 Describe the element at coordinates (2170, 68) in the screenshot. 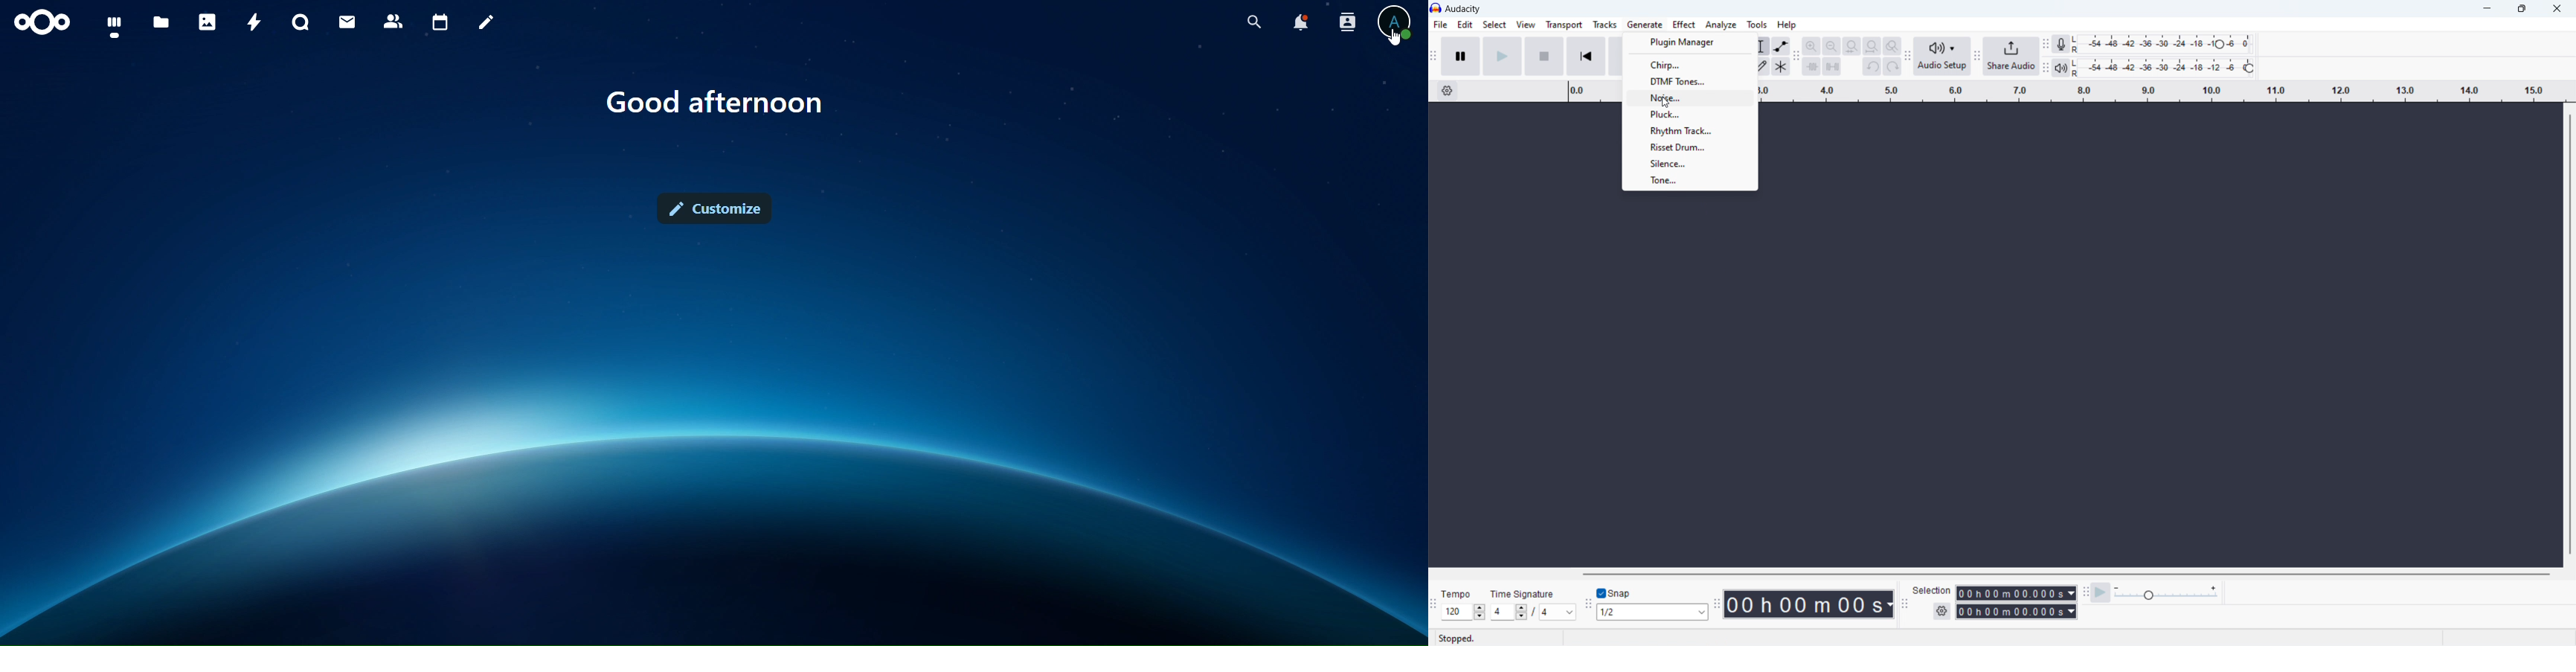

I see `playback level` at that location.